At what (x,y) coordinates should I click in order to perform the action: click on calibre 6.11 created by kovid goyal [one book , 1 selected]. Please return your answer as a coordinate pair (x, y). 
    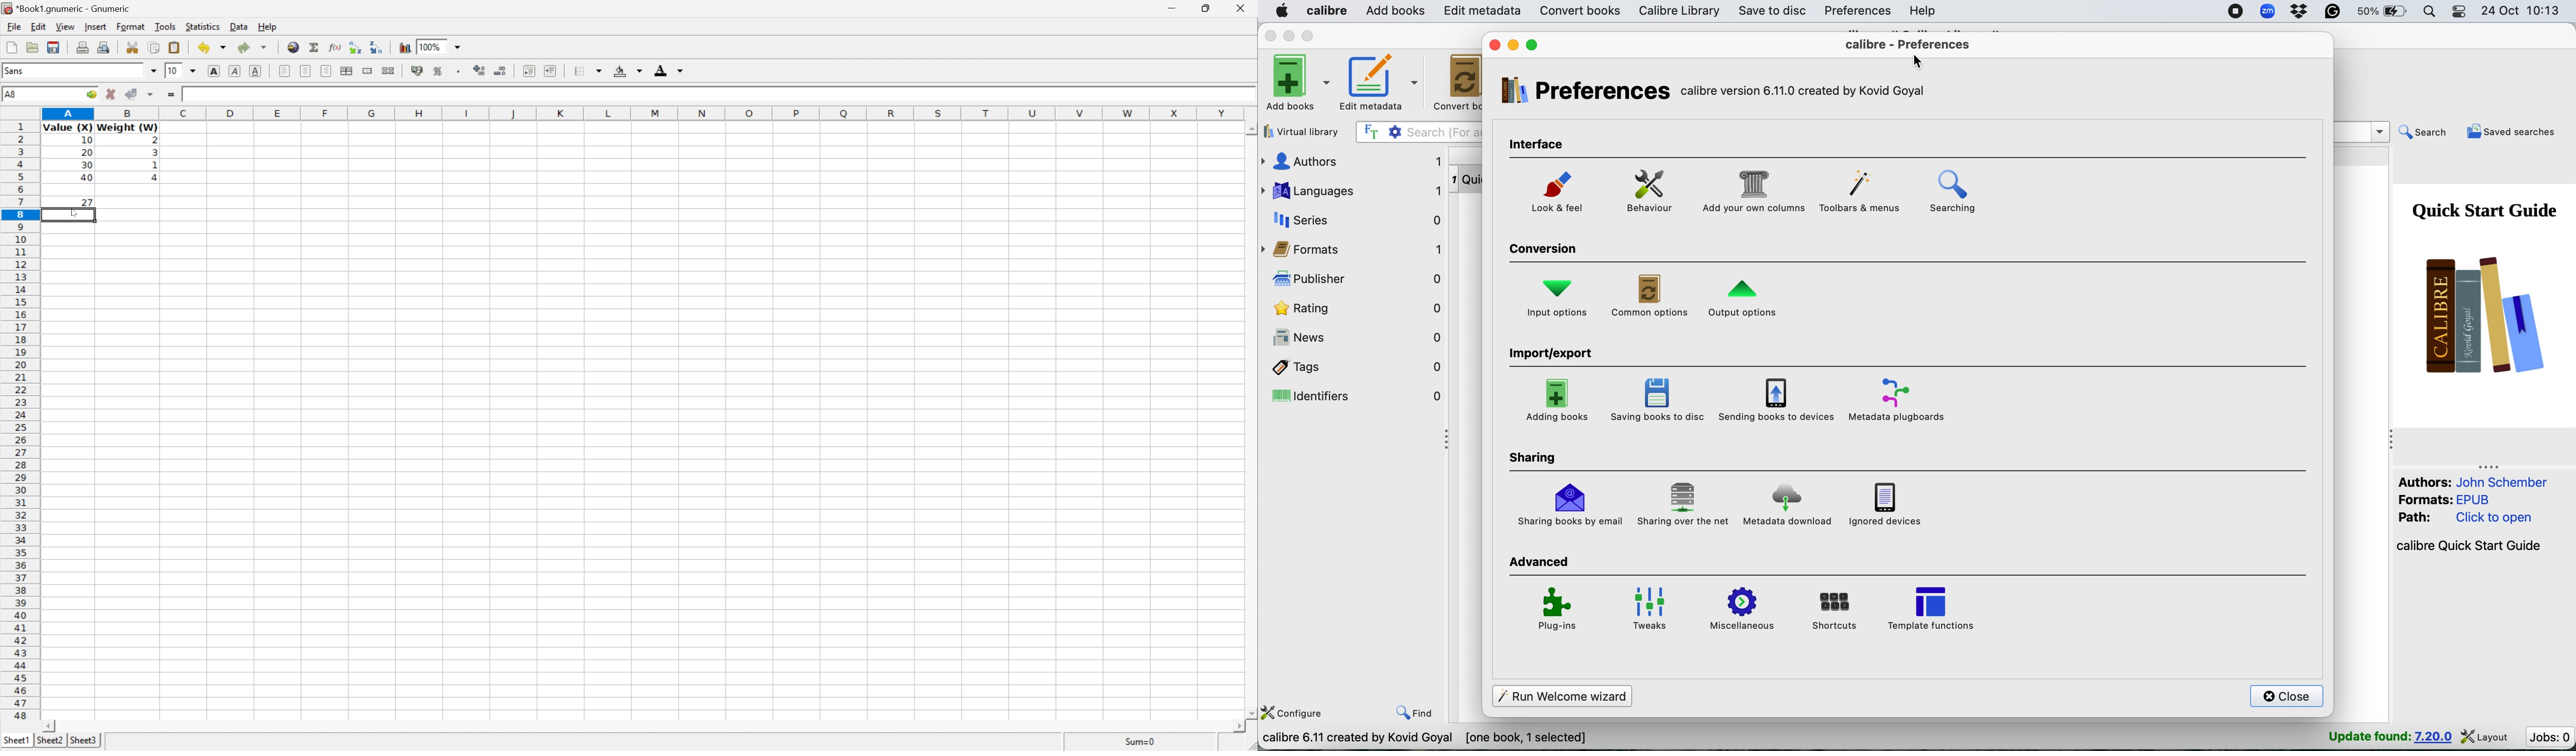
    Looking at the image, I should click on (1429, 737).